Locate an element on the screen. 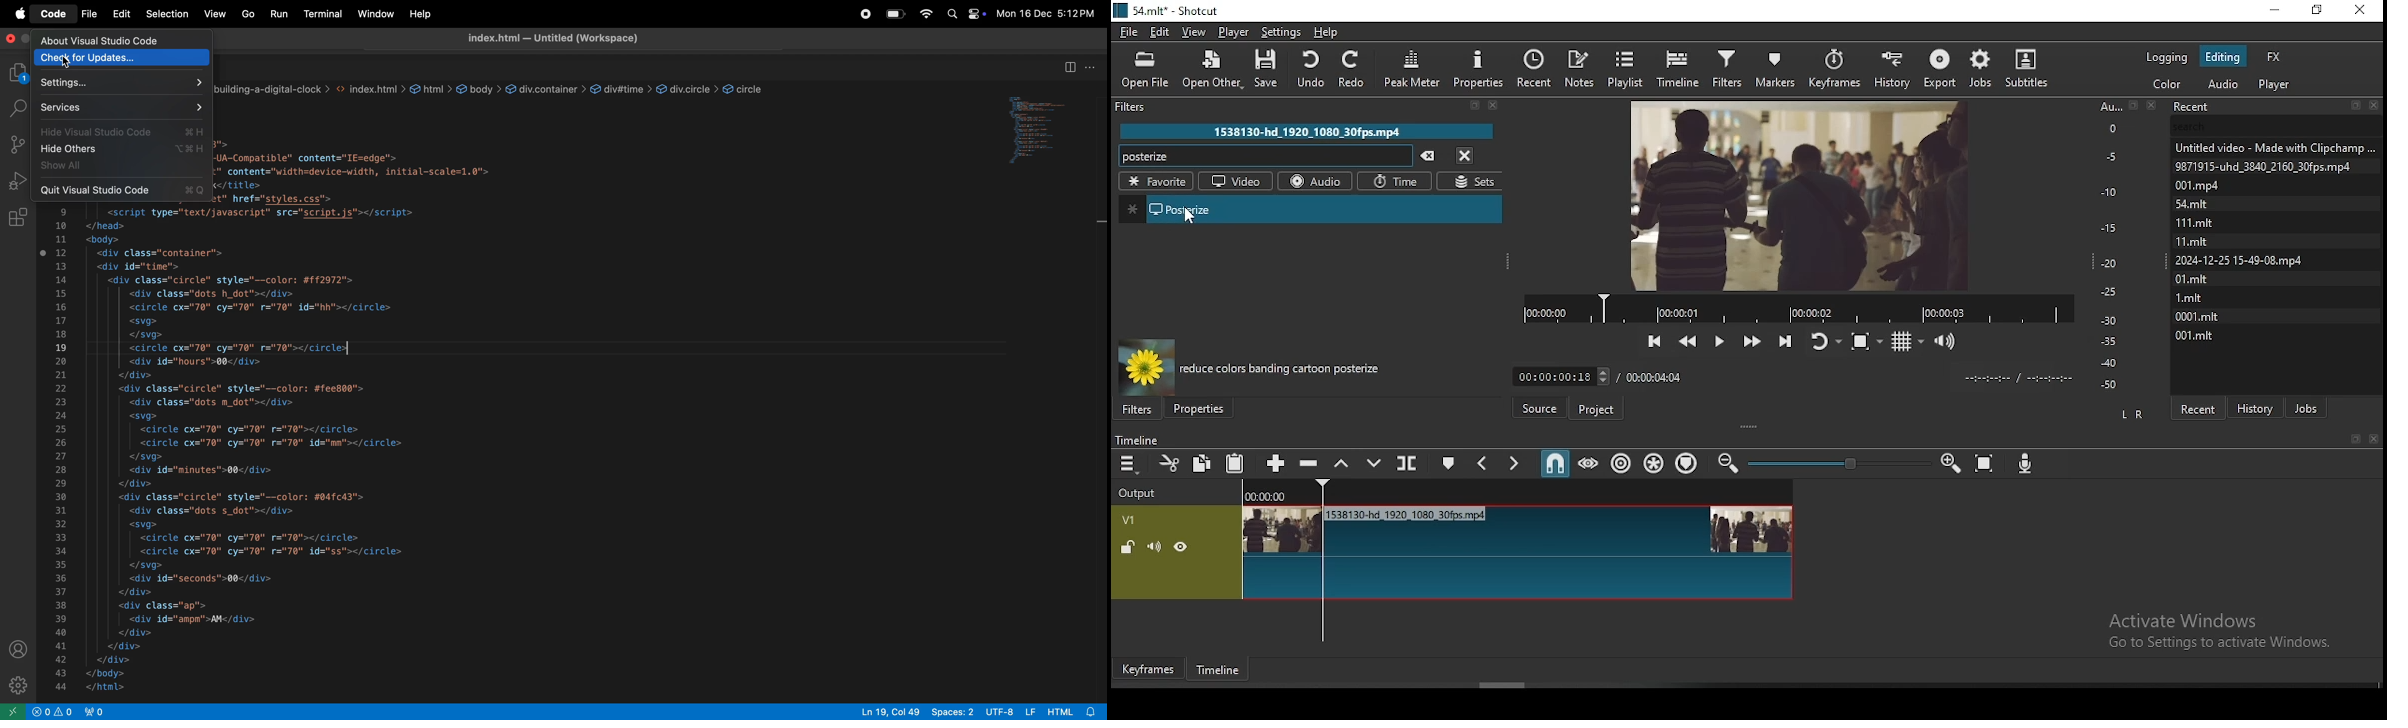 This screenshot has width=2408, height=728. filters is located at coordinates (1730, 68).